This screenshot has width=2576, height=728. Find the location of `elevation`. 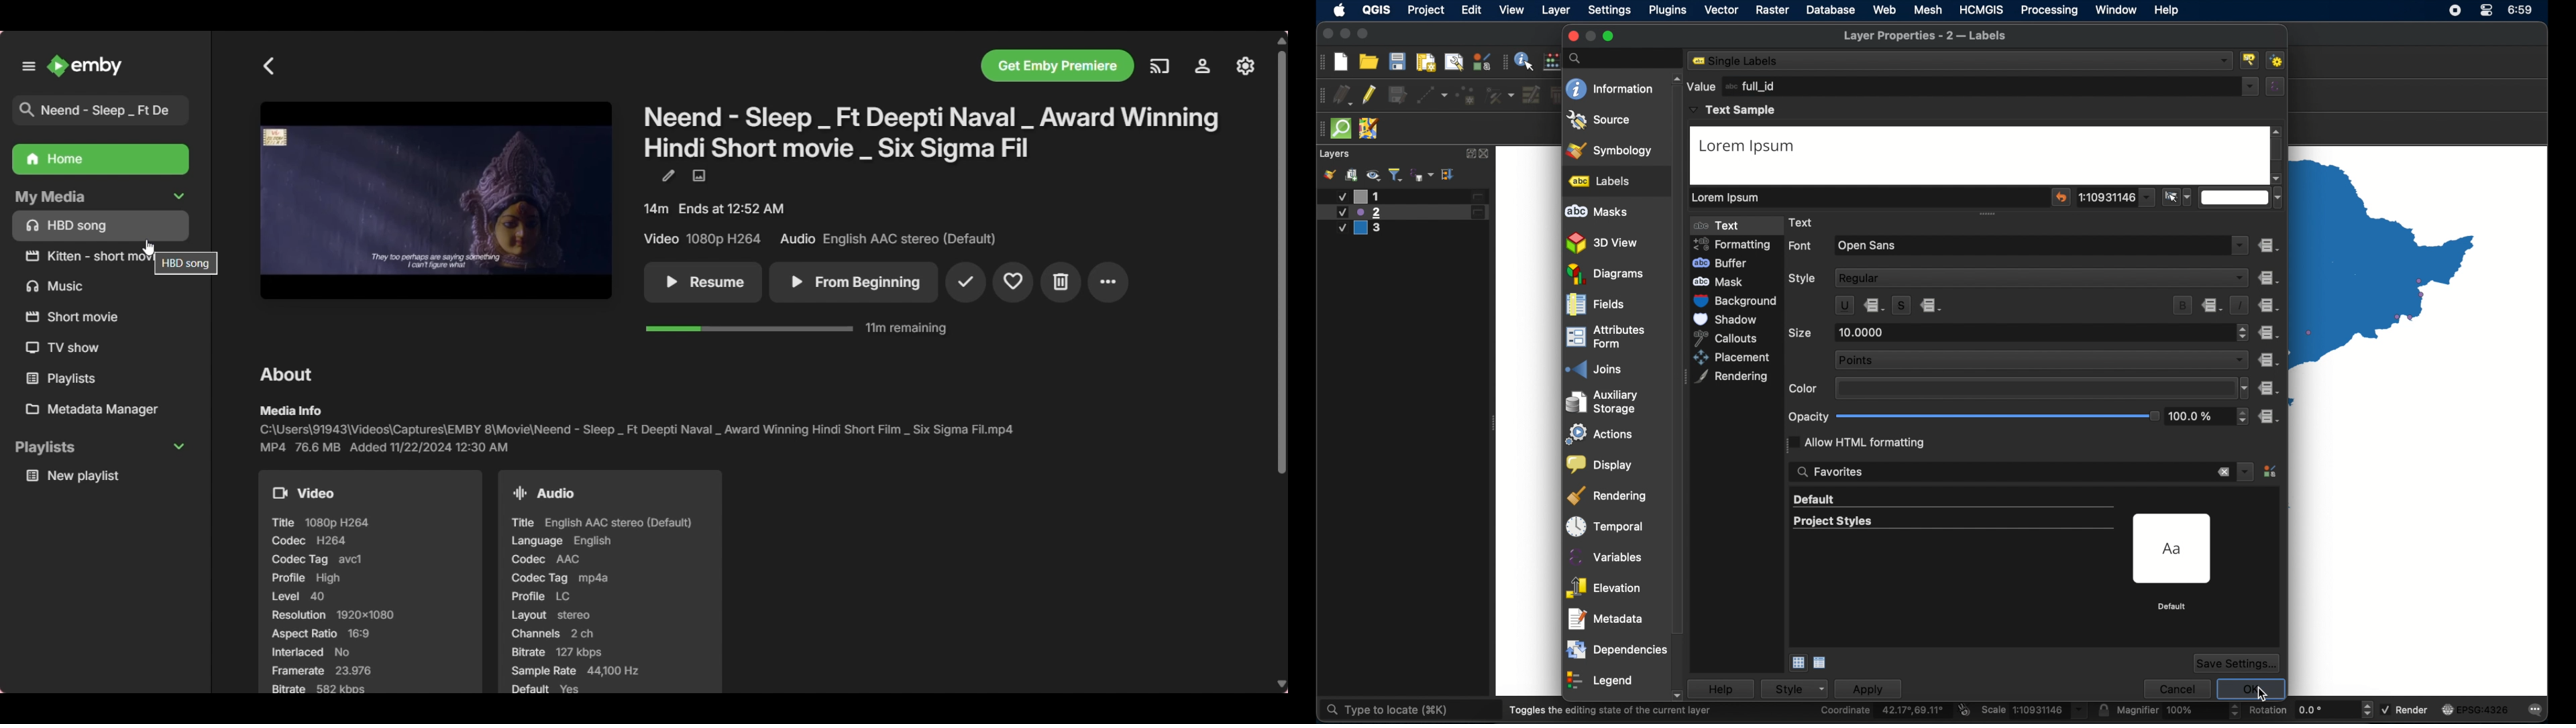

elevation is located at coordinates (1604, 585).